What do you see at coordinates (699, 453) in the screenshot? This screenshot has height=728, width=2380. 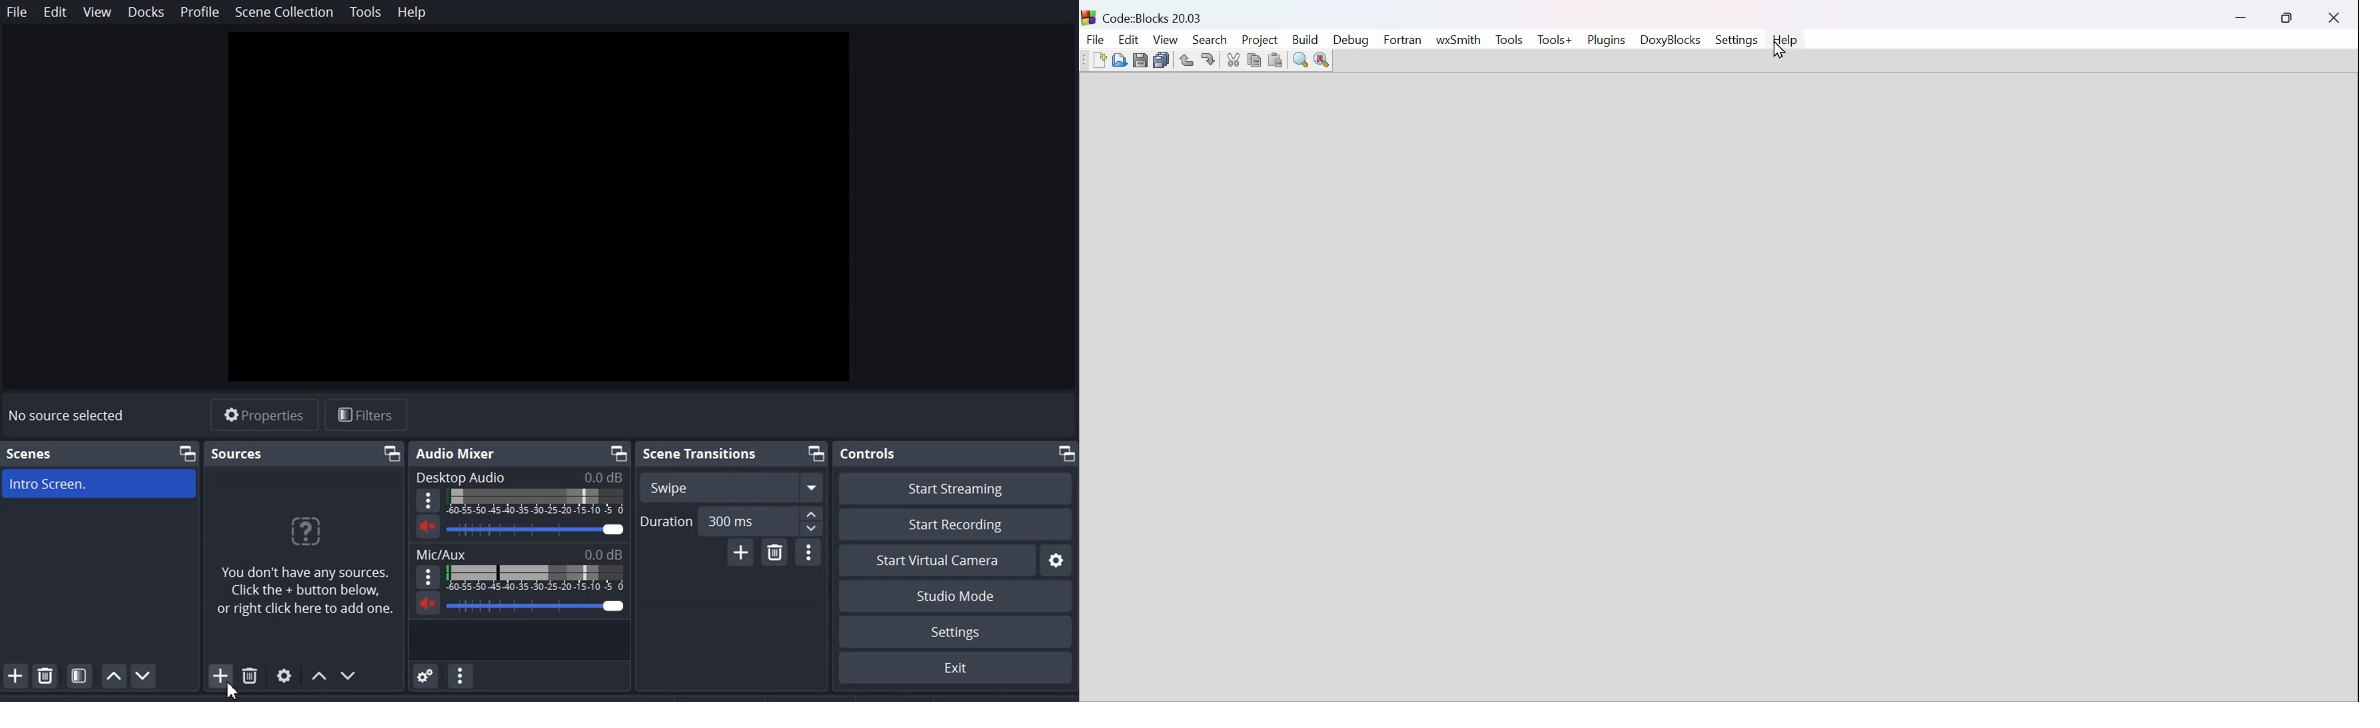 I see `Scene Transition` at bounding box center [699, 453].